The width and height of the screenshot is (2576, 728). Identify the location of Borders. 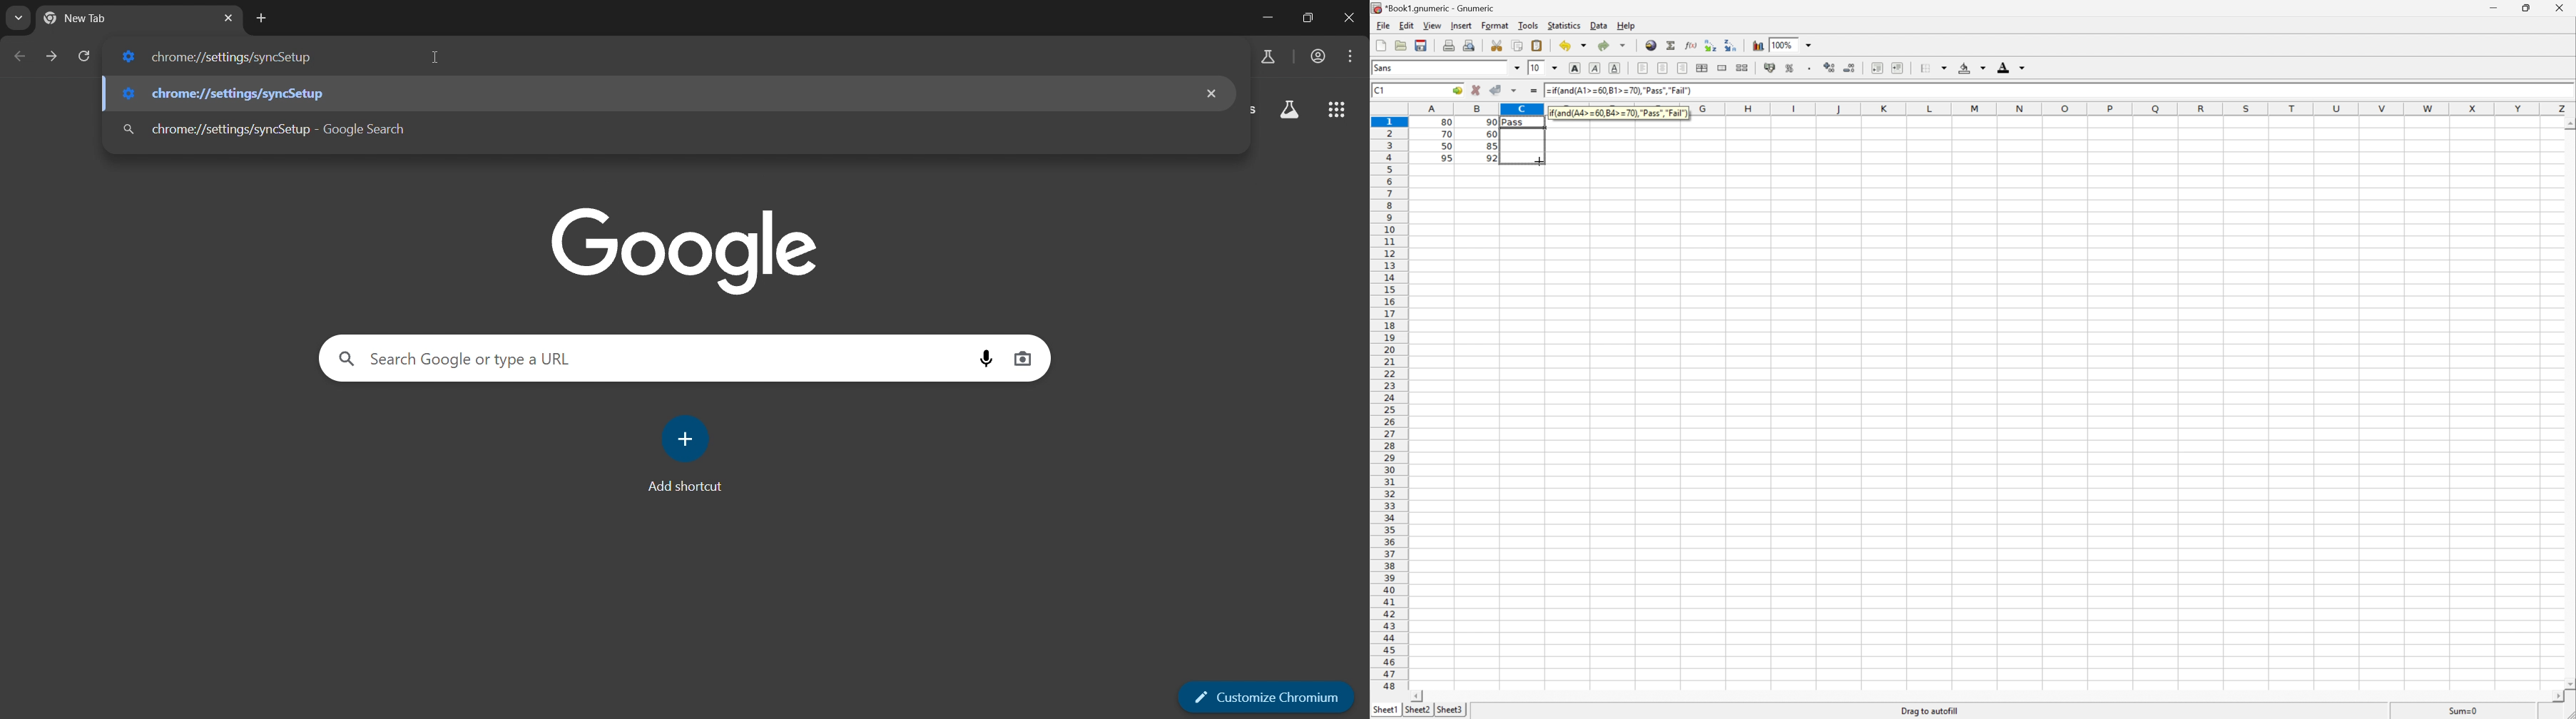
(1933, 65).